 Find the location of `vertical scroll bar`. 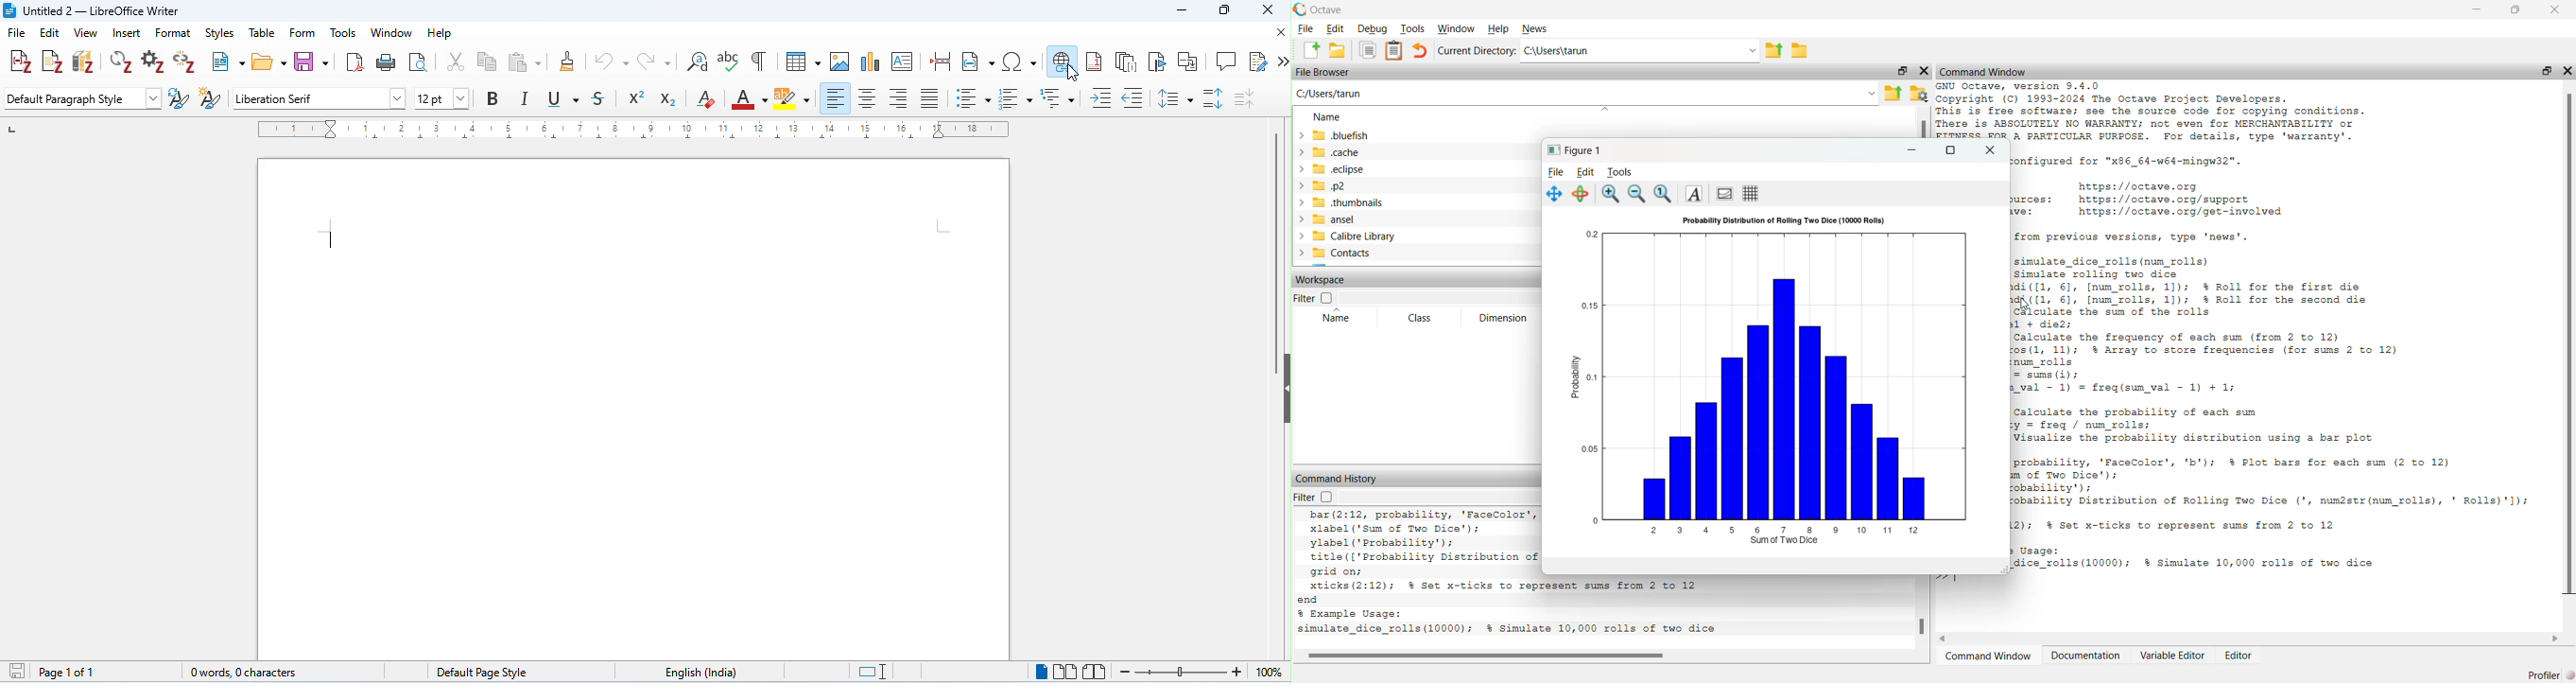

vertical scroll bar is located at coordinates (1273, 254).